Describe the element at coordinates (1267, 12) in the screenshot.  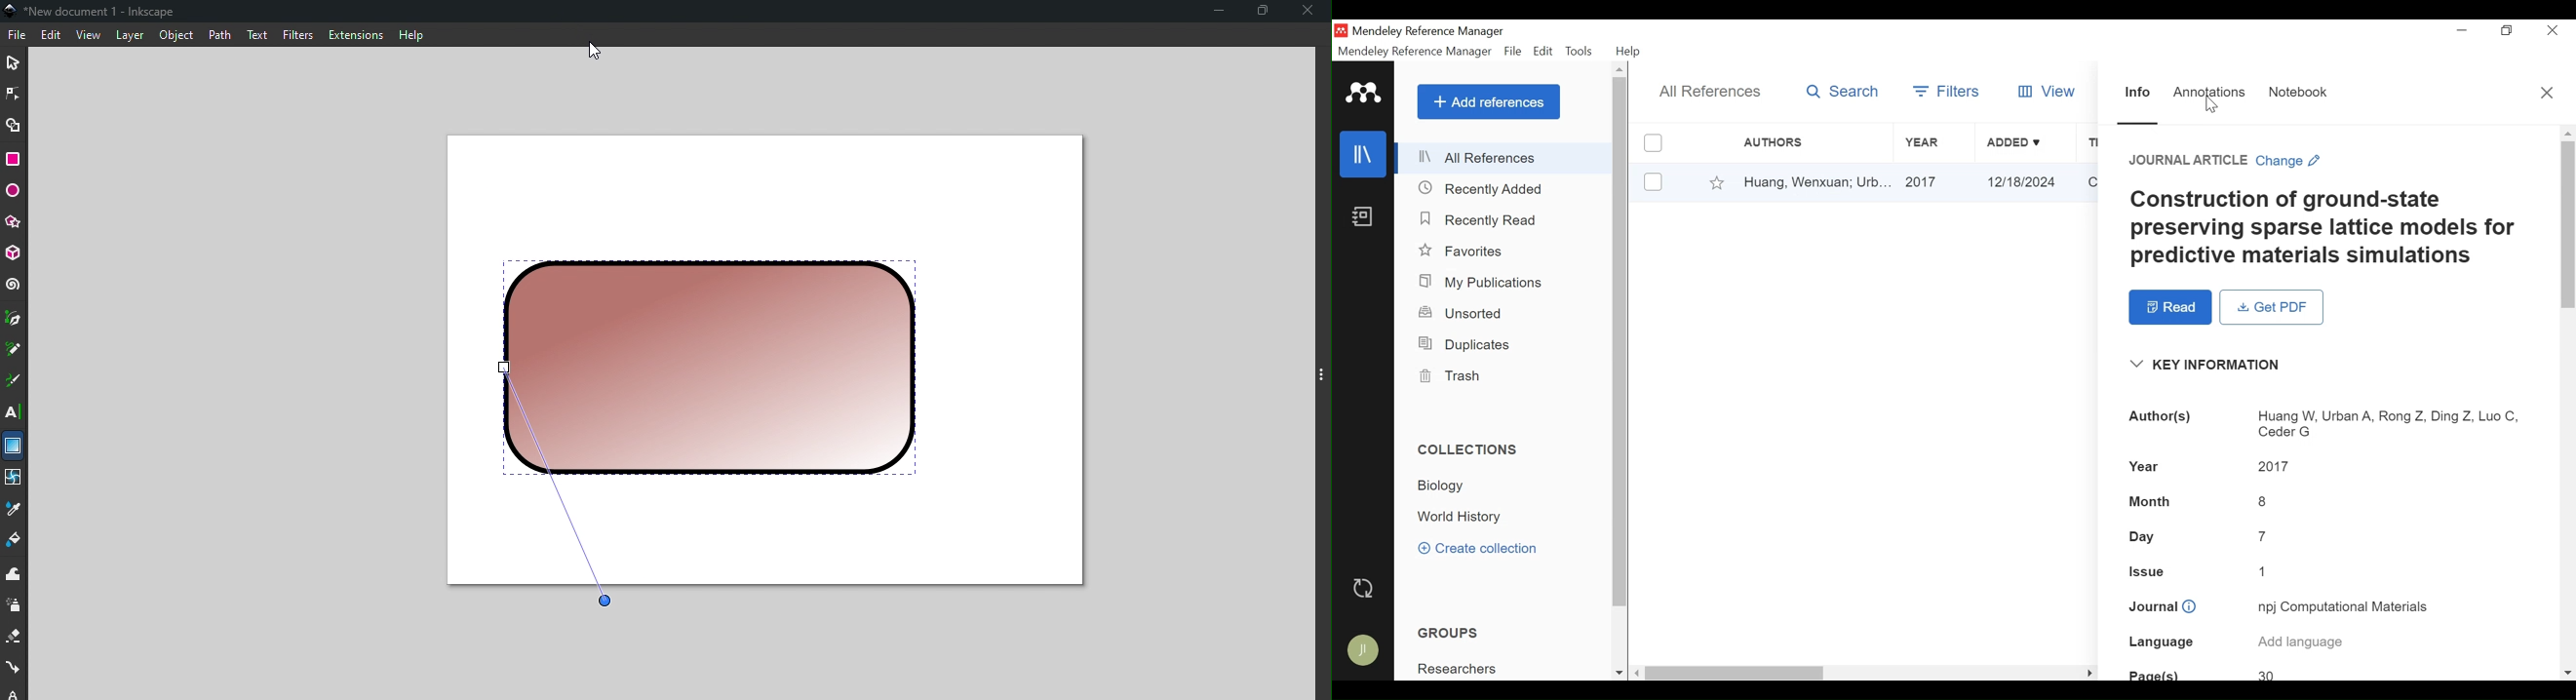
I see `Maximize` at that location.